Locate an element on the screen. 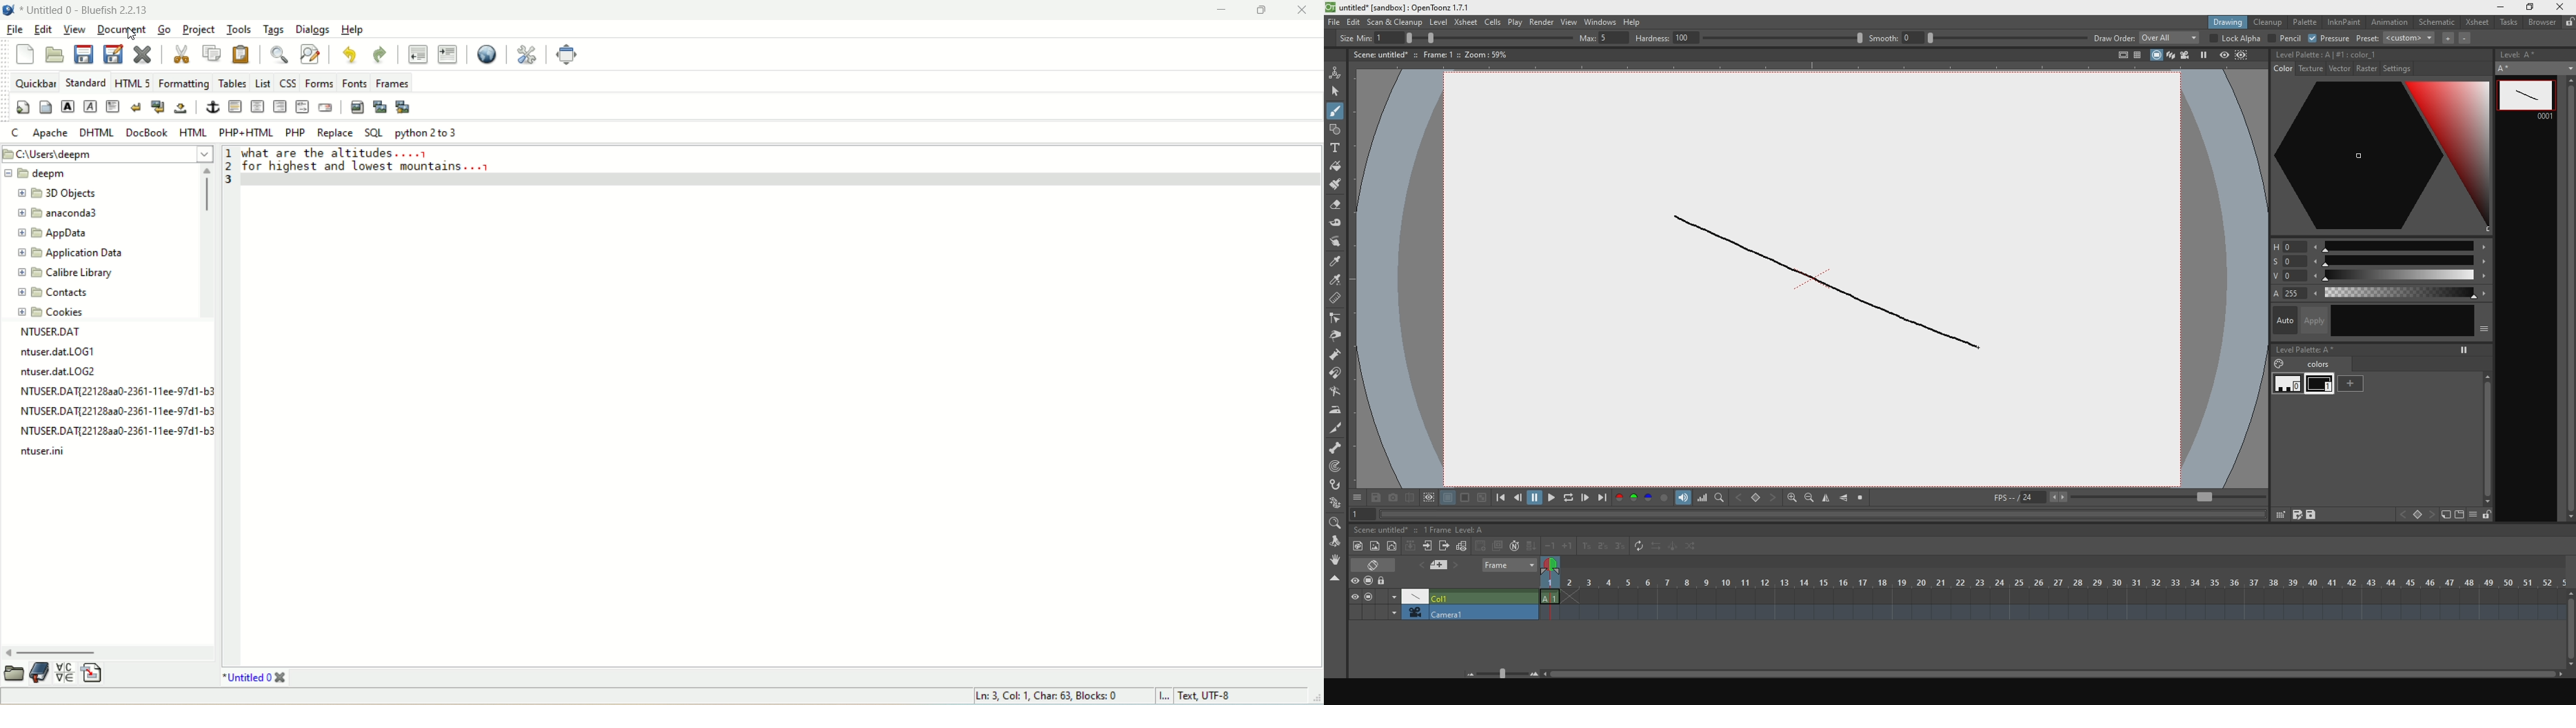 The image size is (2576, 728). black and white background is located at coordinates (1480, 499).